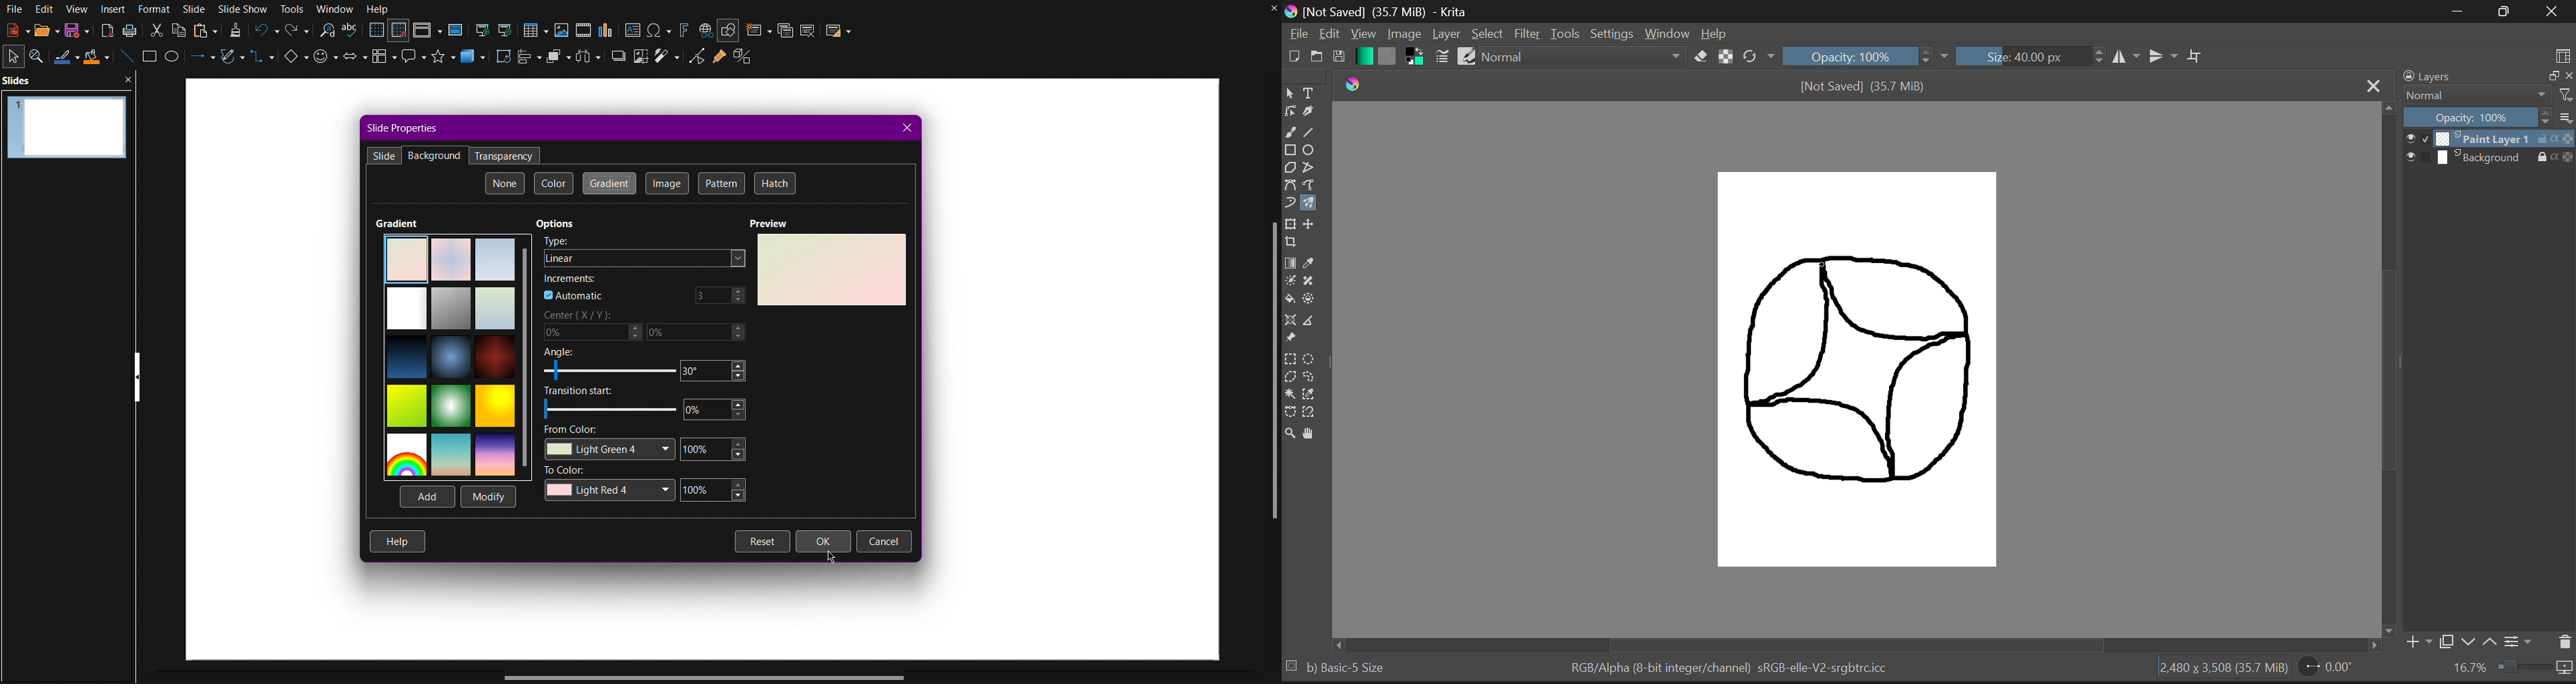  I want to click on New, so click(13, 31).